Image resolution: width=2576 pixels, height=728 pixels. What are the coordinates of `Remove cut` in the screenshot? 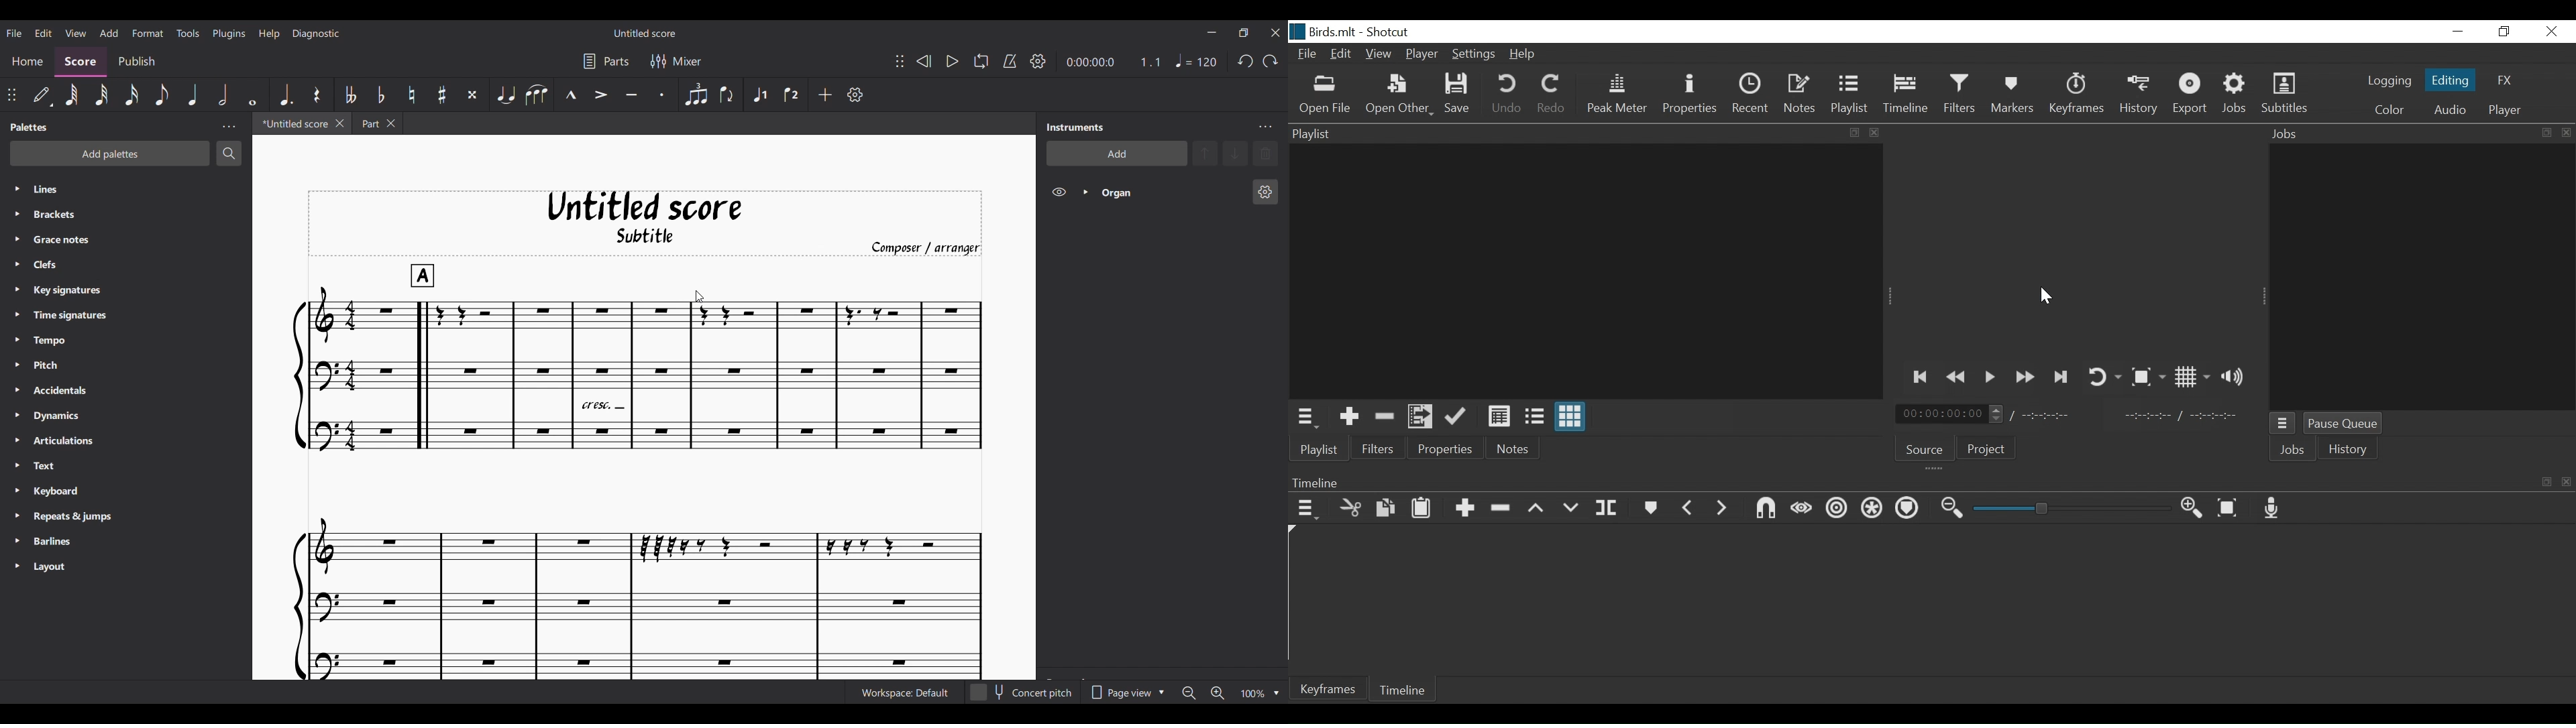 It's located at (1384, 416).